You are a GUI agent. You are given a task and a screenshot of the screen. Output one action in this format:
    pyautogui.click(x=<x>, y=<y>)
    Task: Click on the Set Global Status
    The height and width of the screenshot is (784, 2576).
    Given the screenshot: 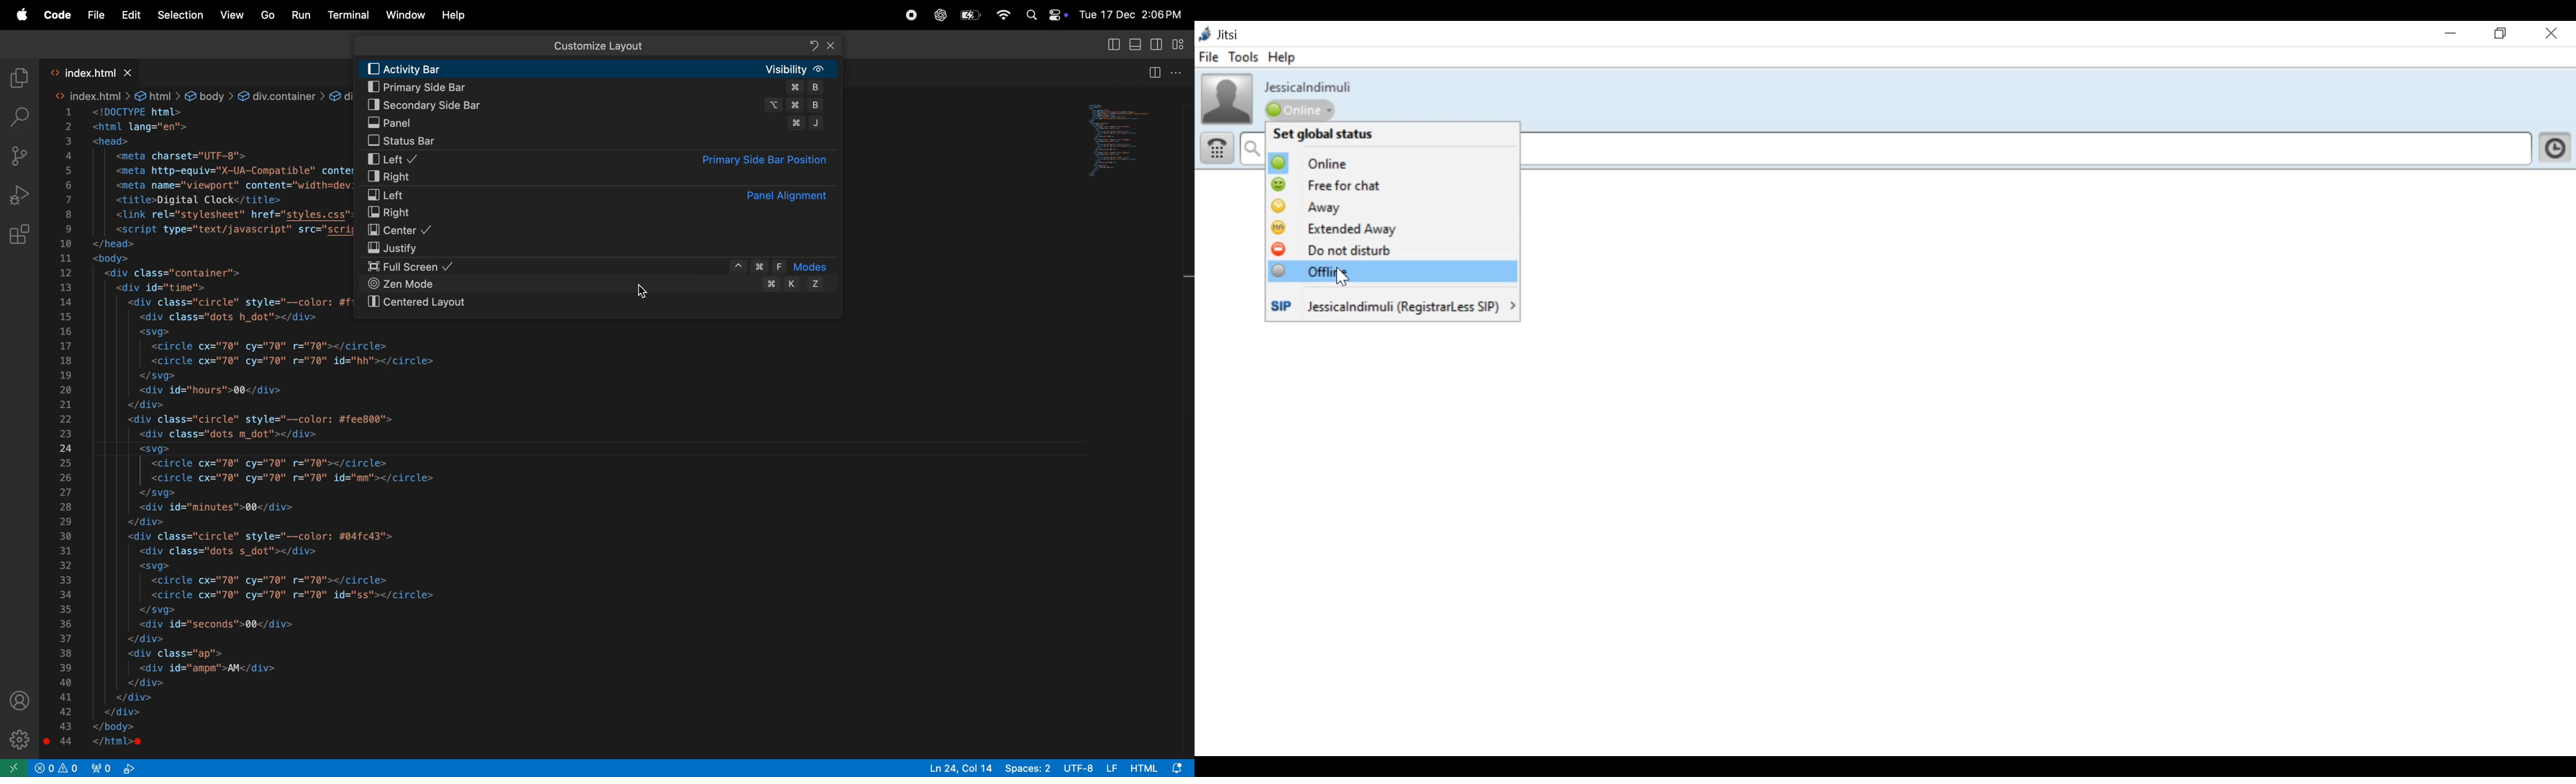 What is the action you would take?
    pyautogui.click(x=1392, y=135)
    